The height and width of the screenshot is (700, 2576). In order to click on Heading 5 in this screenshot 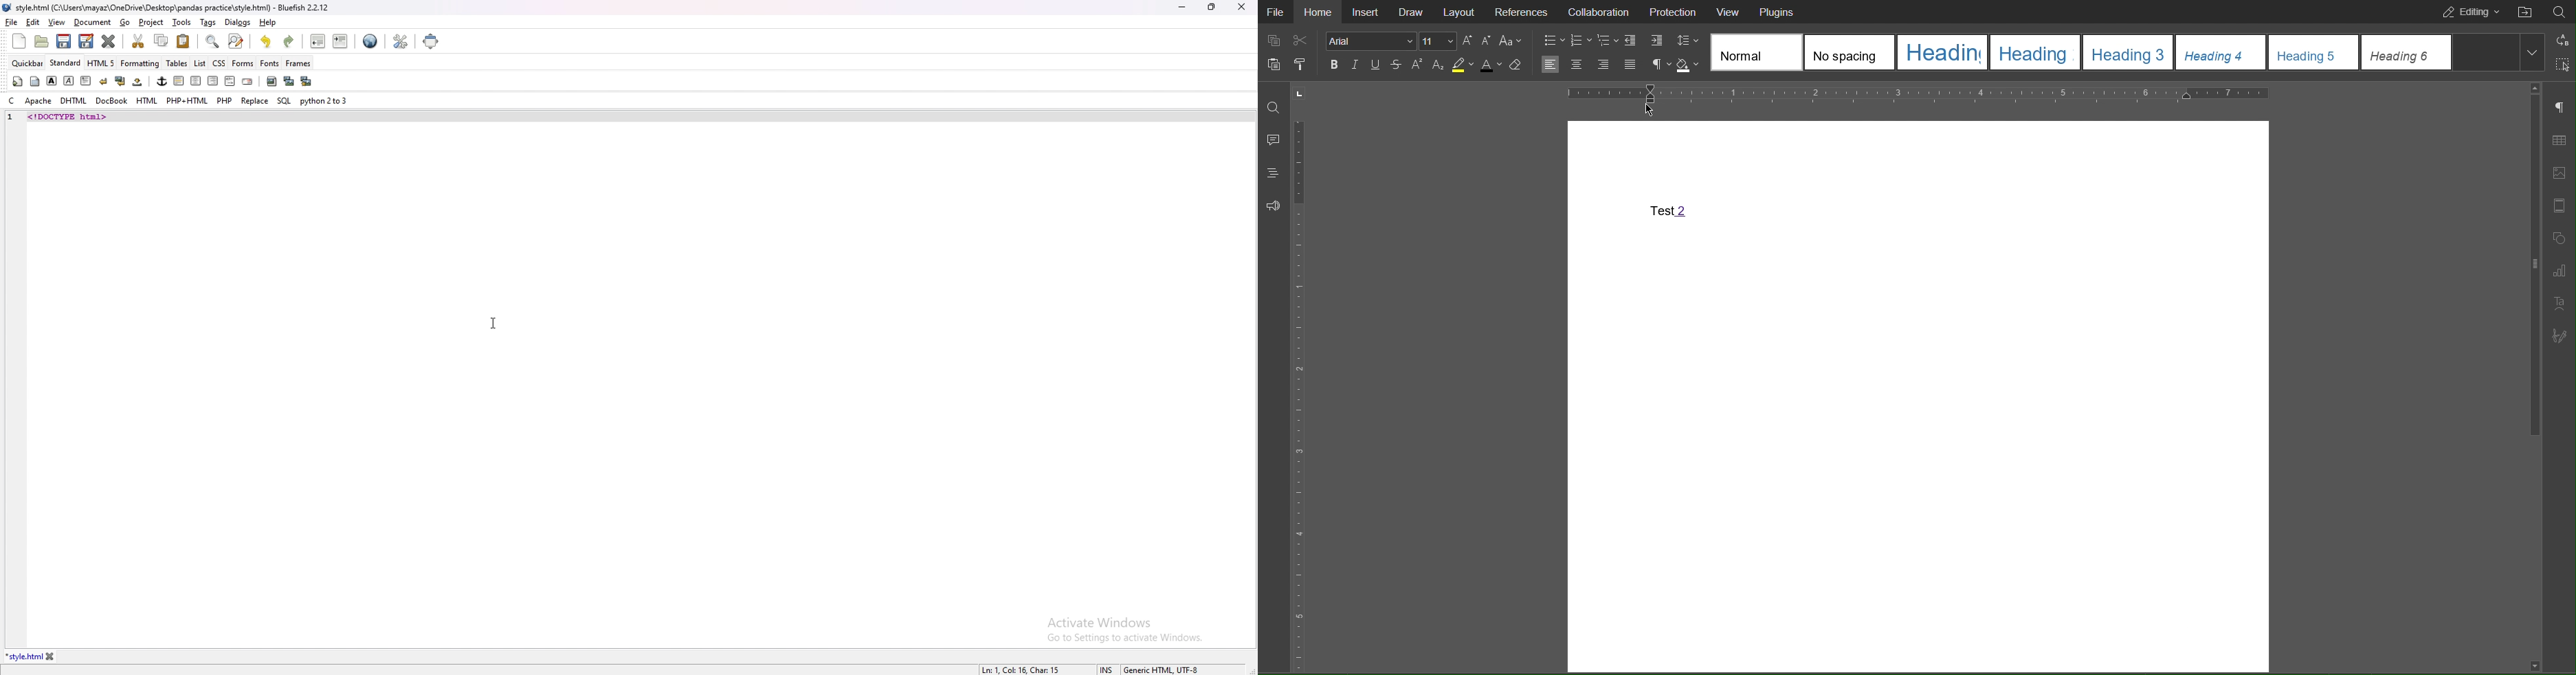, I will do `click(2314, 52)`.